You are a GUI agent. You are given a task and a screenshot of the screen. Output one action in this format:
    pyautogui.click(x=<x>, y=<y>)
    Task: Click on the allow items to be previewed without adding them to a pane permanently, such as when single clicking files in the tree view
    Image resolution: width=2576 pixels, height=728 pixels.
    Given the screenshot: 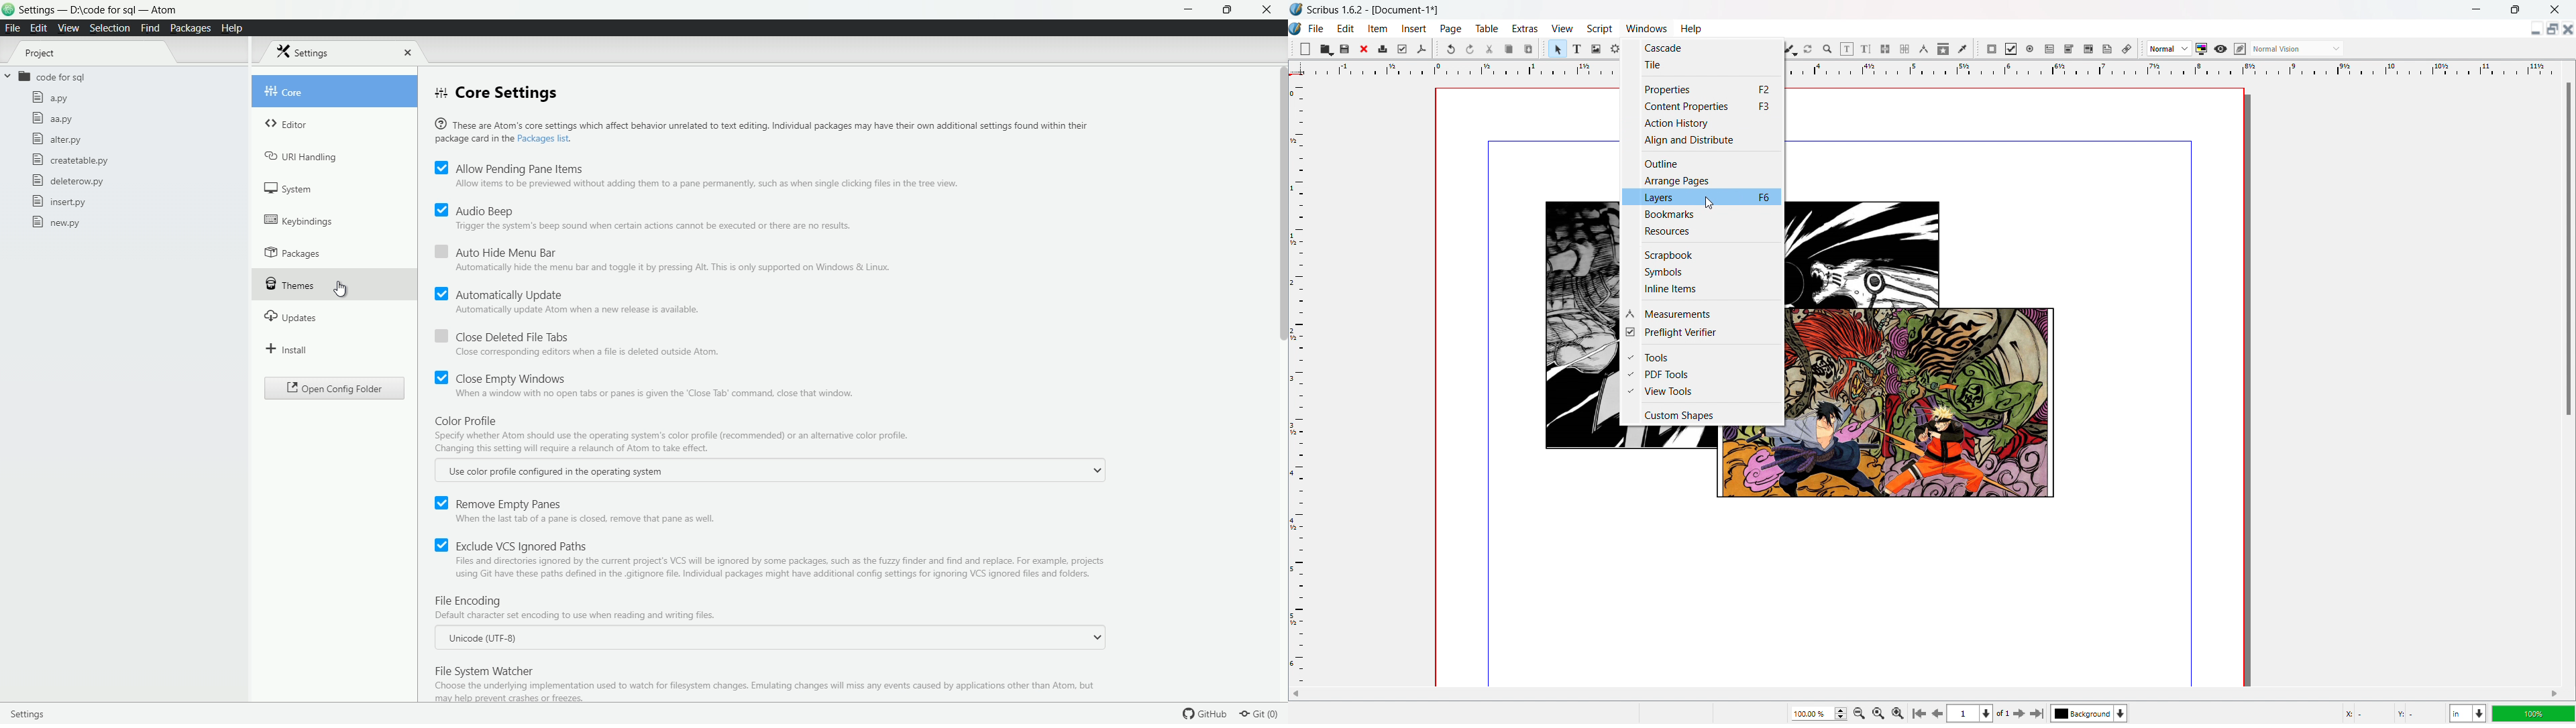 What is the action you would take?
    pyautogui.click(x=713, y=184)
    